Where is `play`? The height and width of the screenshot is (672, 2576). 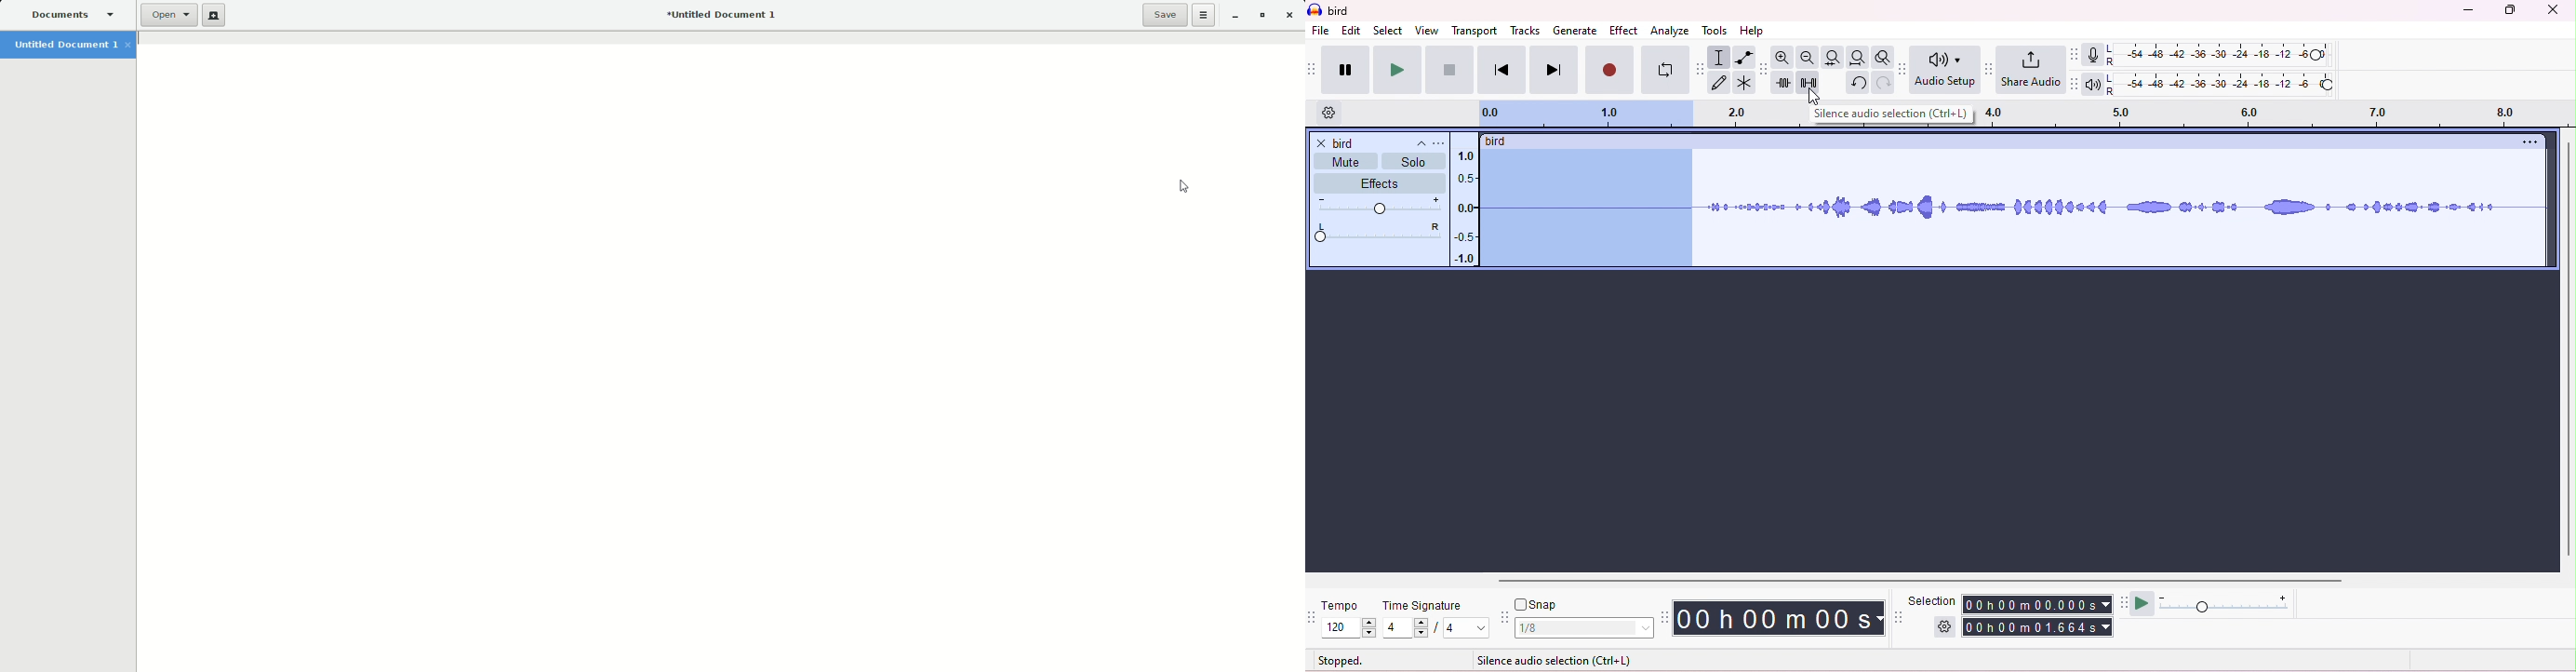
play is located at coordinates (1397, 71).